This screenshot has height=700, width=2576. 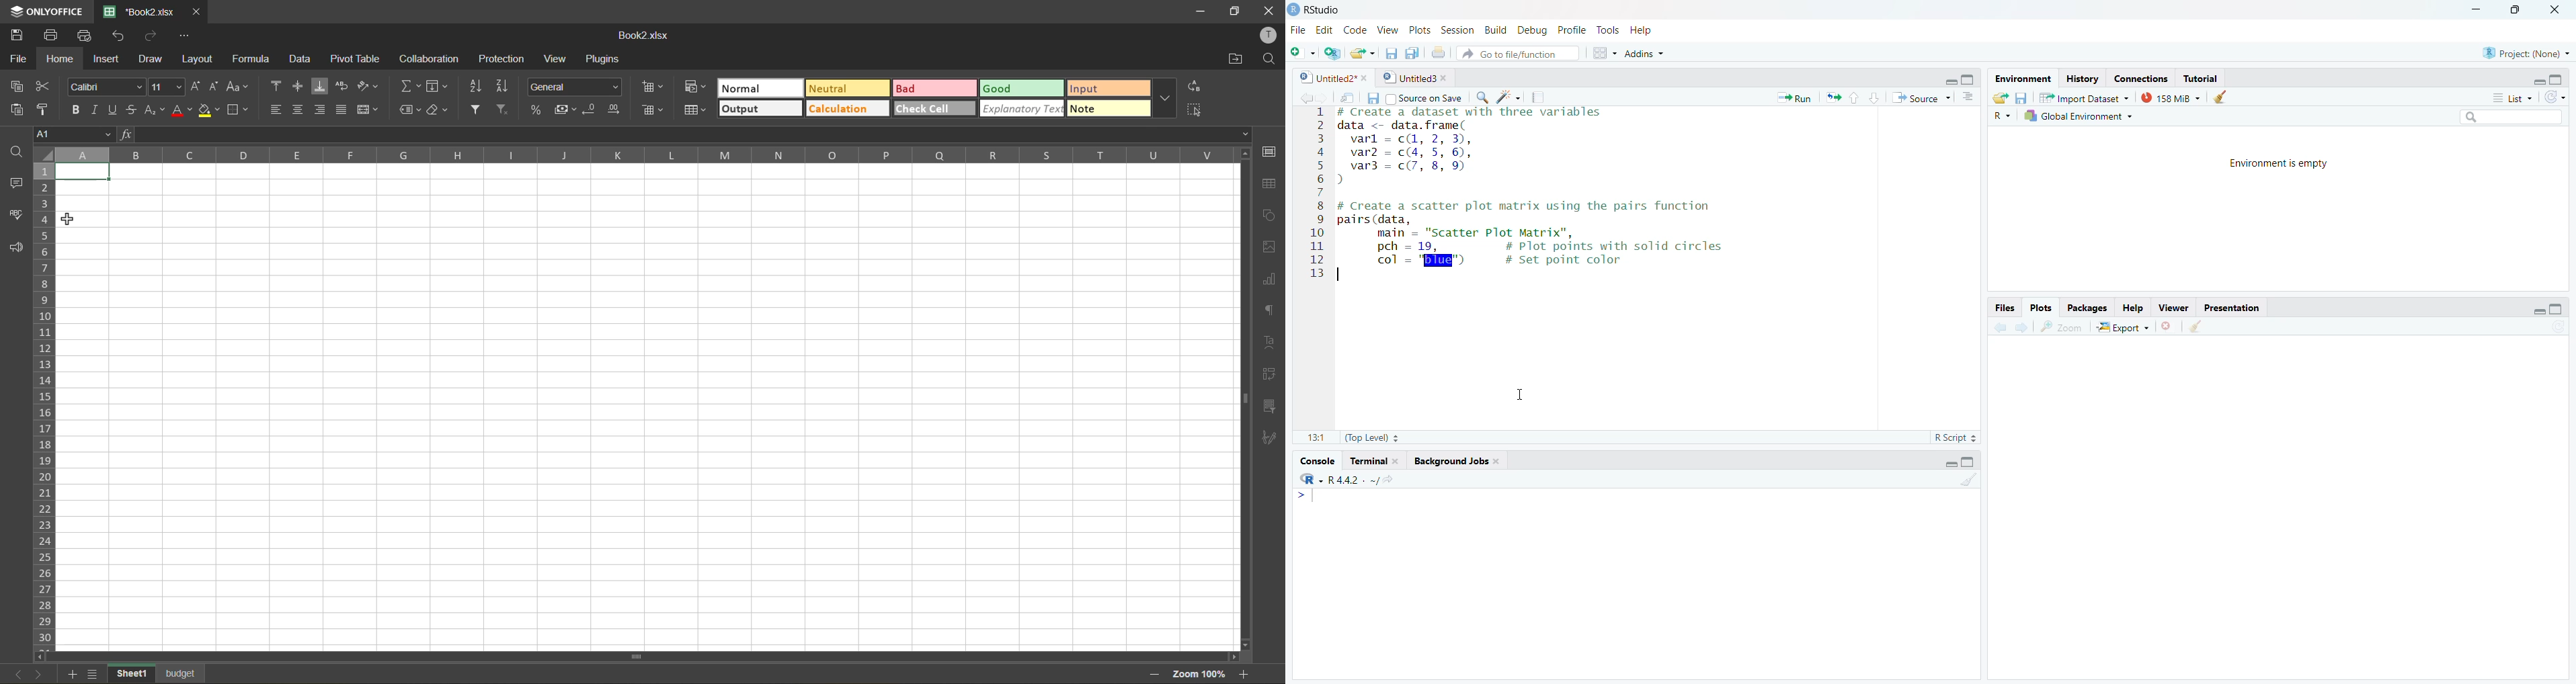 I want to click on print, so click(x=53, y=36).